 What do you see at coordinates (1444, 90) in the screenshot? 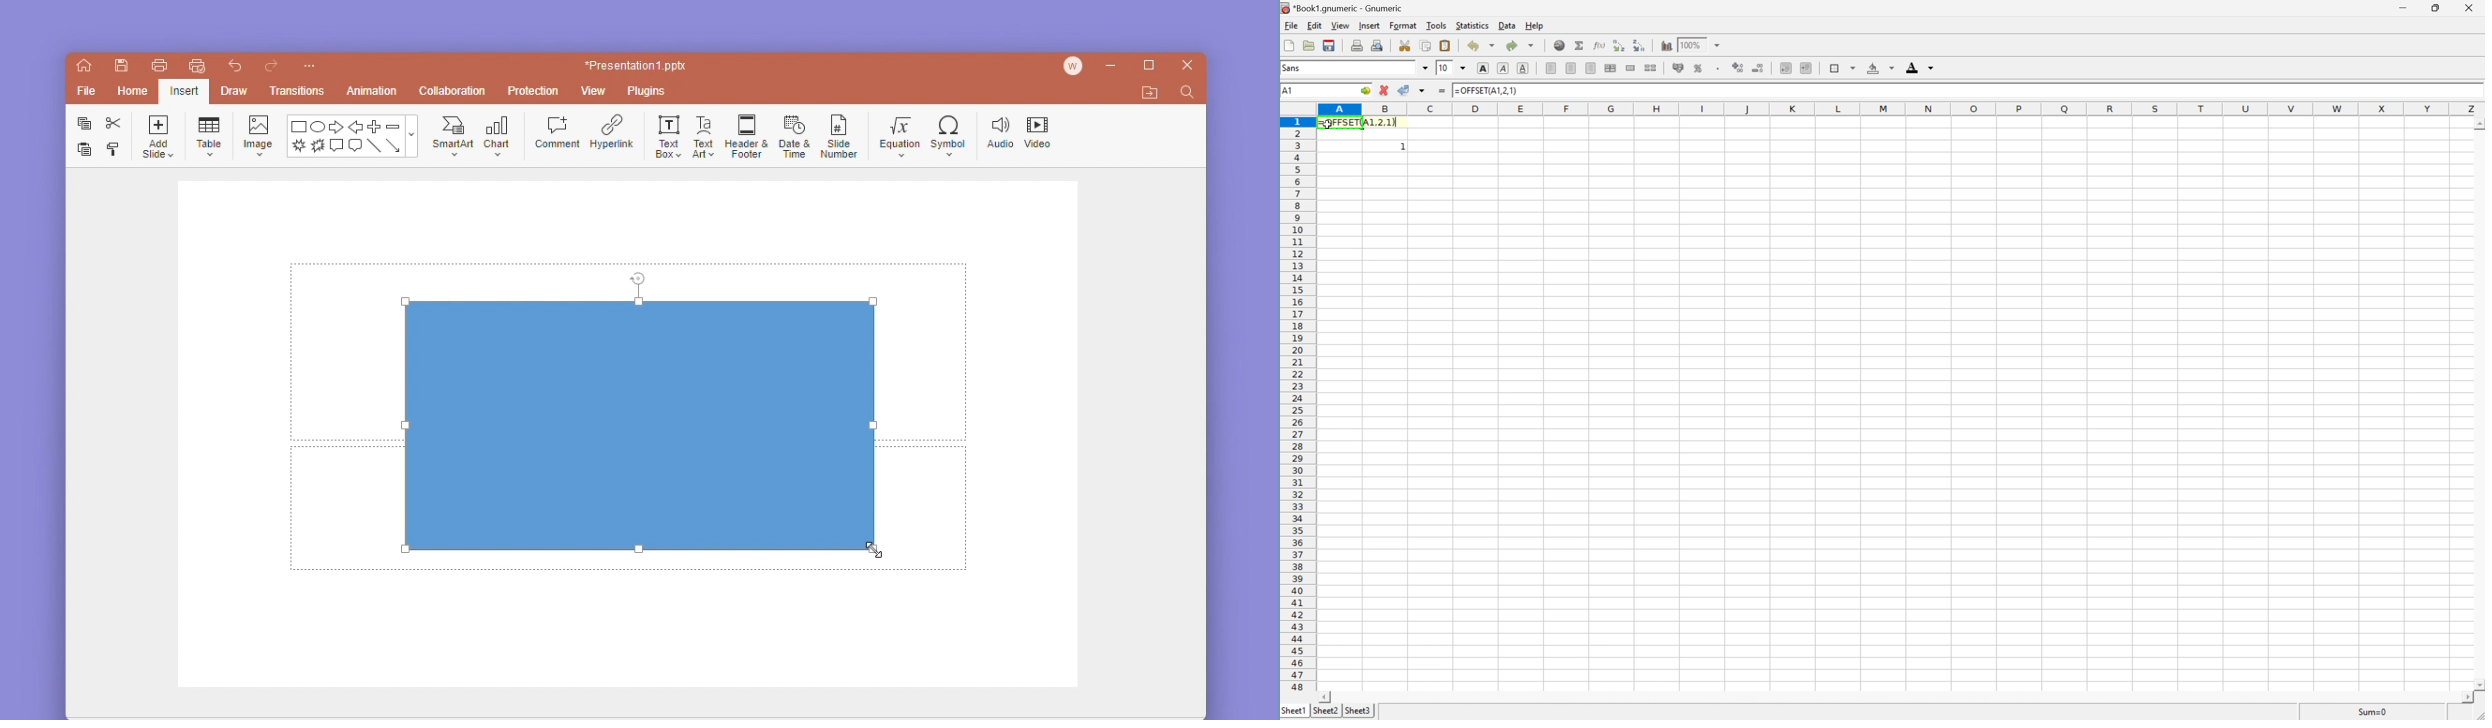
I see `enter formula` at bounding box center [1444, 90].